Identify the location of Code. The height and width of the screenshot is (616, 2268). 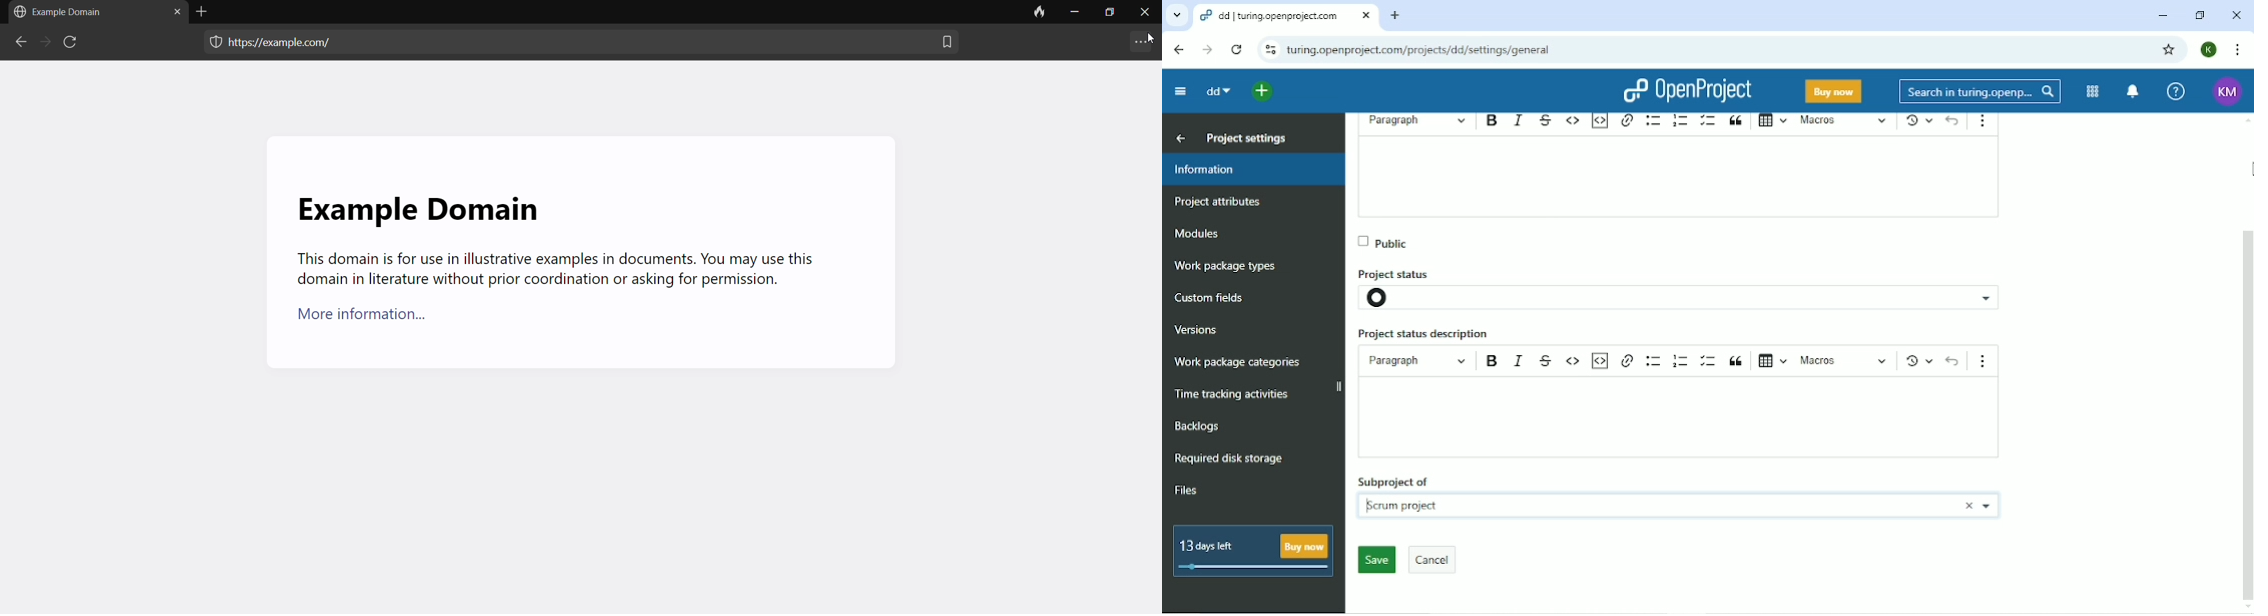
(1573, 120).